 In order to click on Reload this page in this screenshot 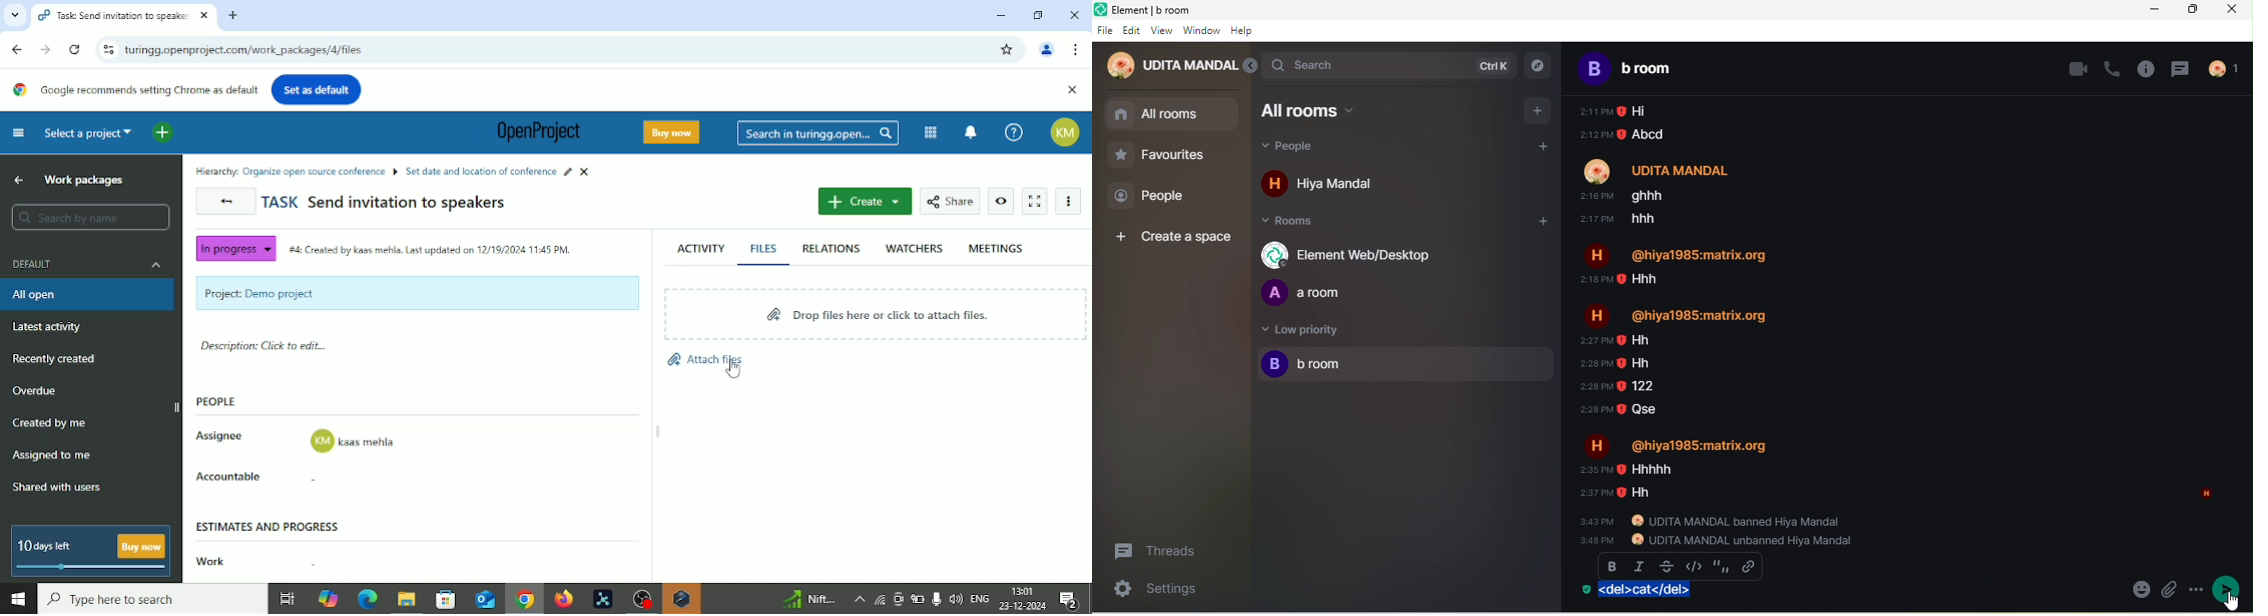, I will do `click(75, 50)`.